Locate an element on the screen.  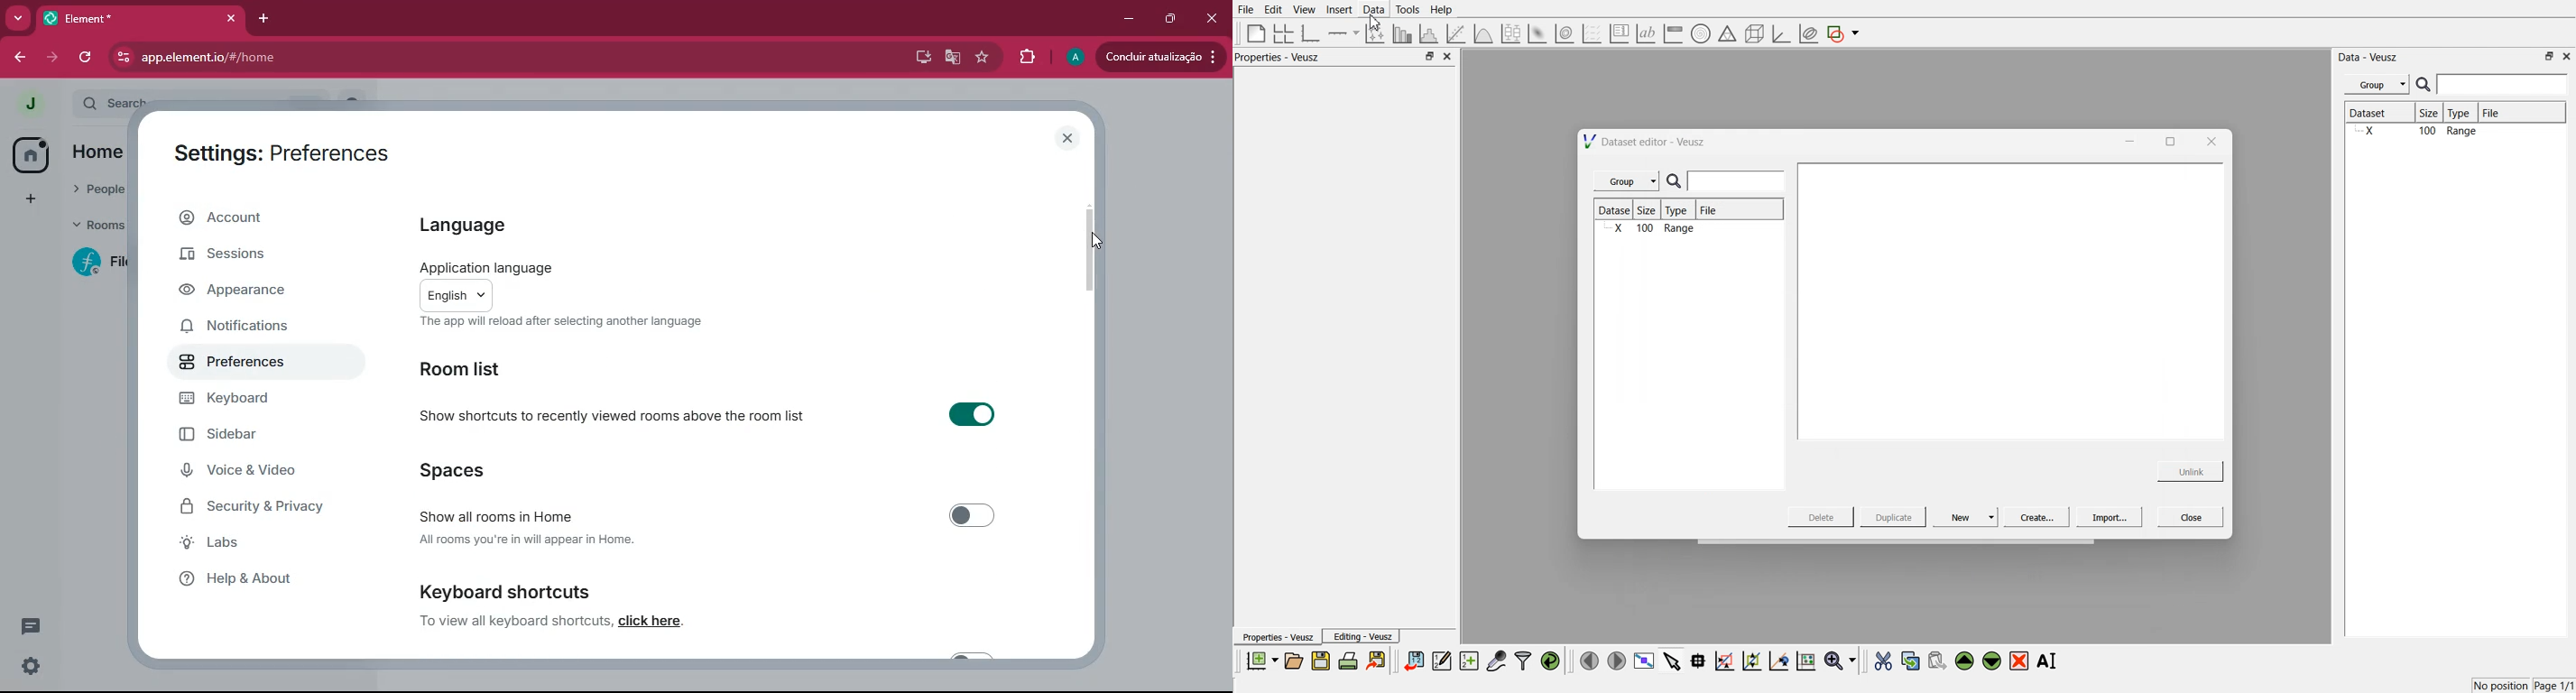
home is located at coordinates (31, 155).